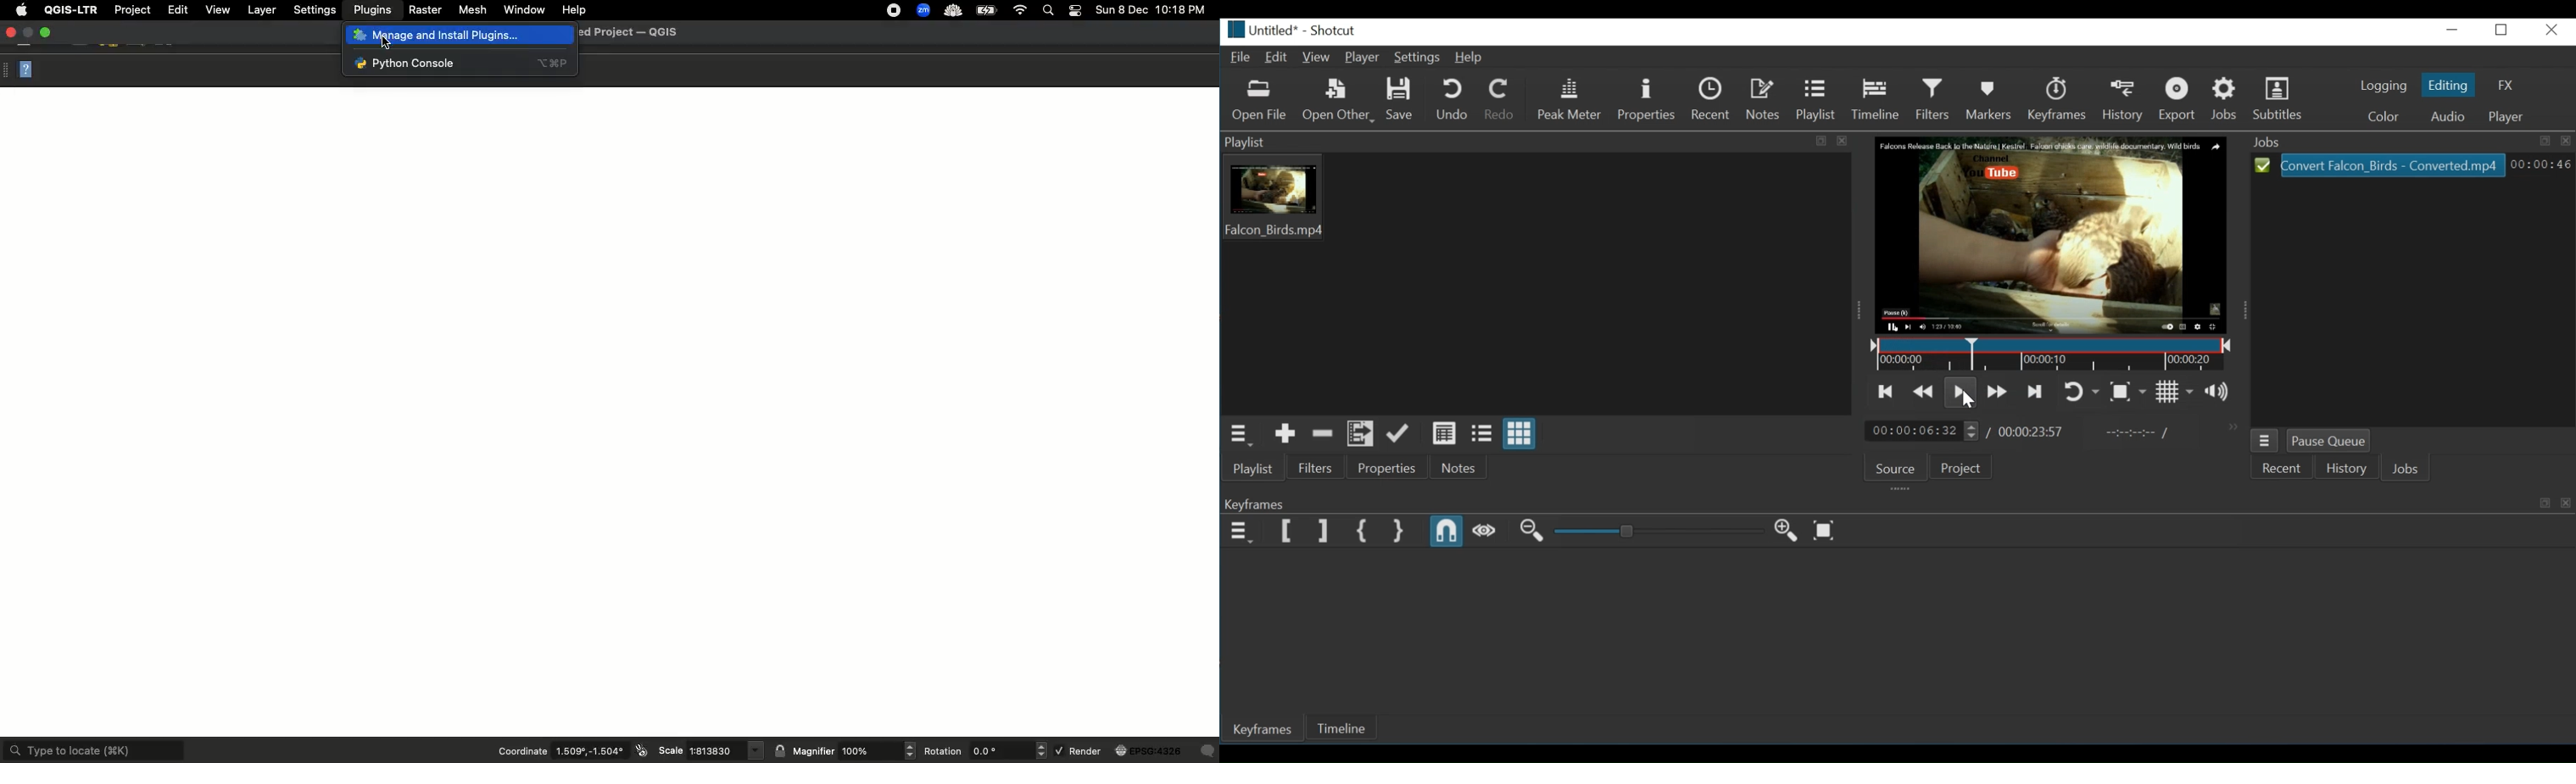 Image resolution: width=2576 pixels, height=784 pixels. Describe the element at coordinates (1260, 101) in the screenshot. I see `Open File` at that location.